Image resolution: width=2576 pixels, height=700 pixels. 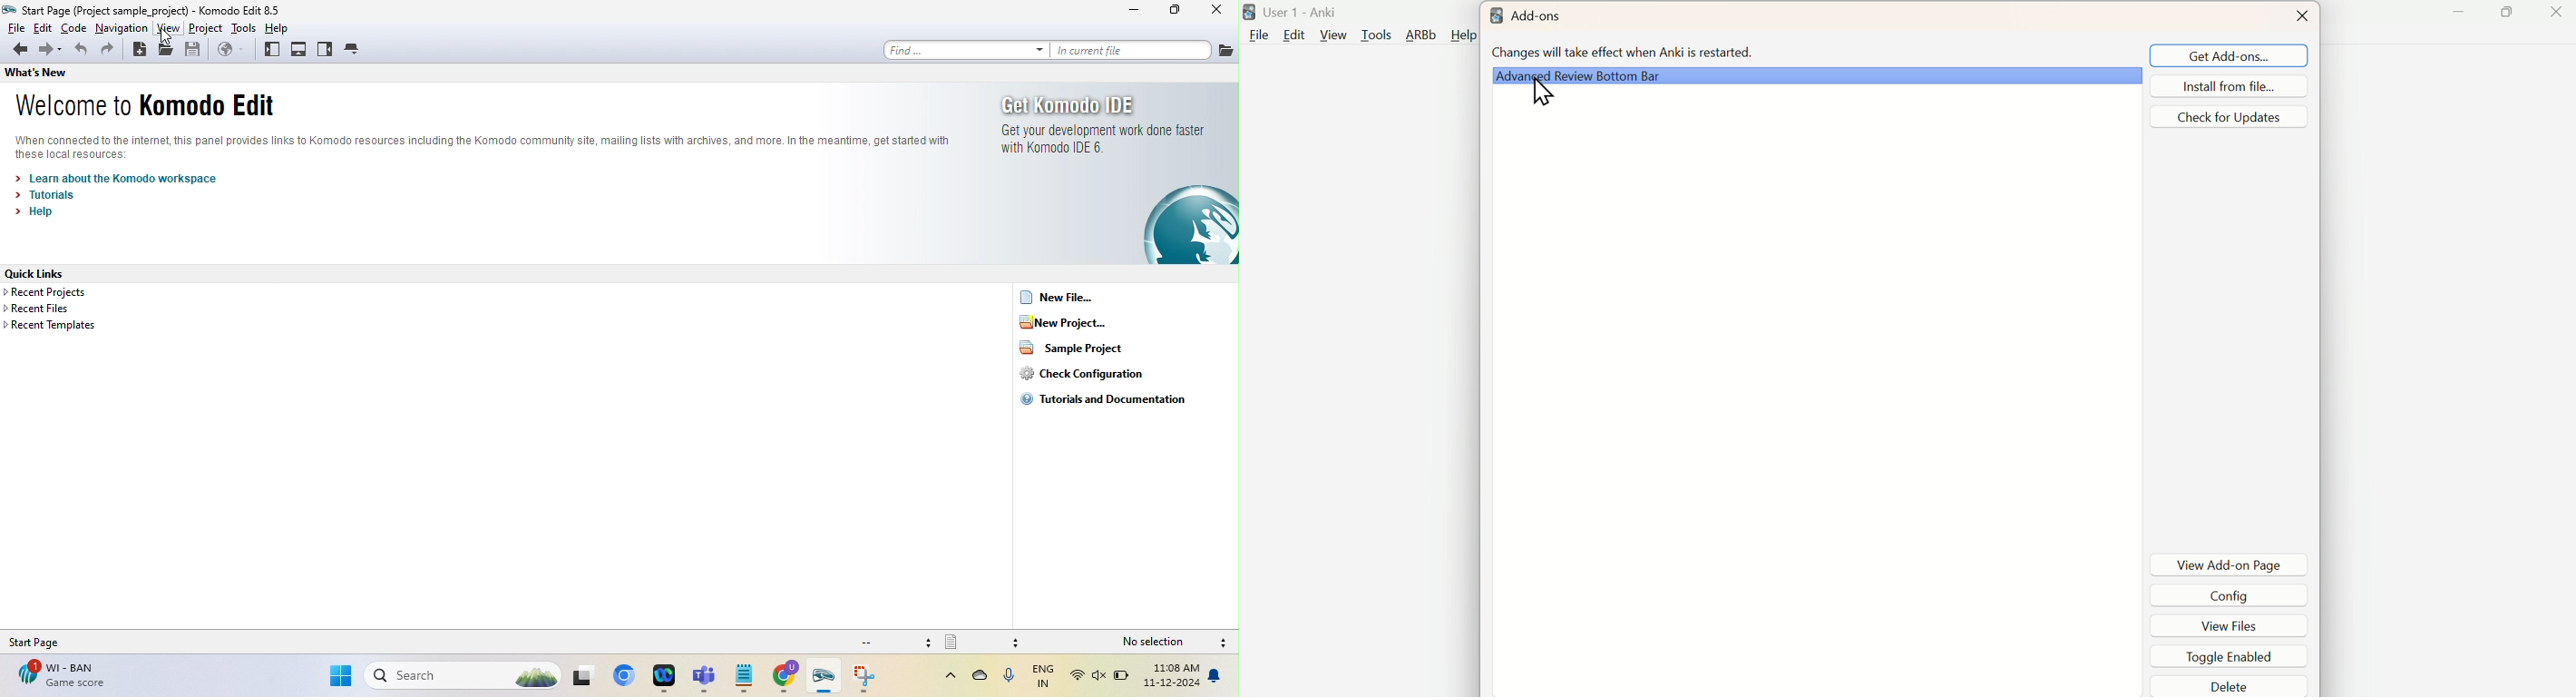 I want to click on file, so click(x=1226, y=50).